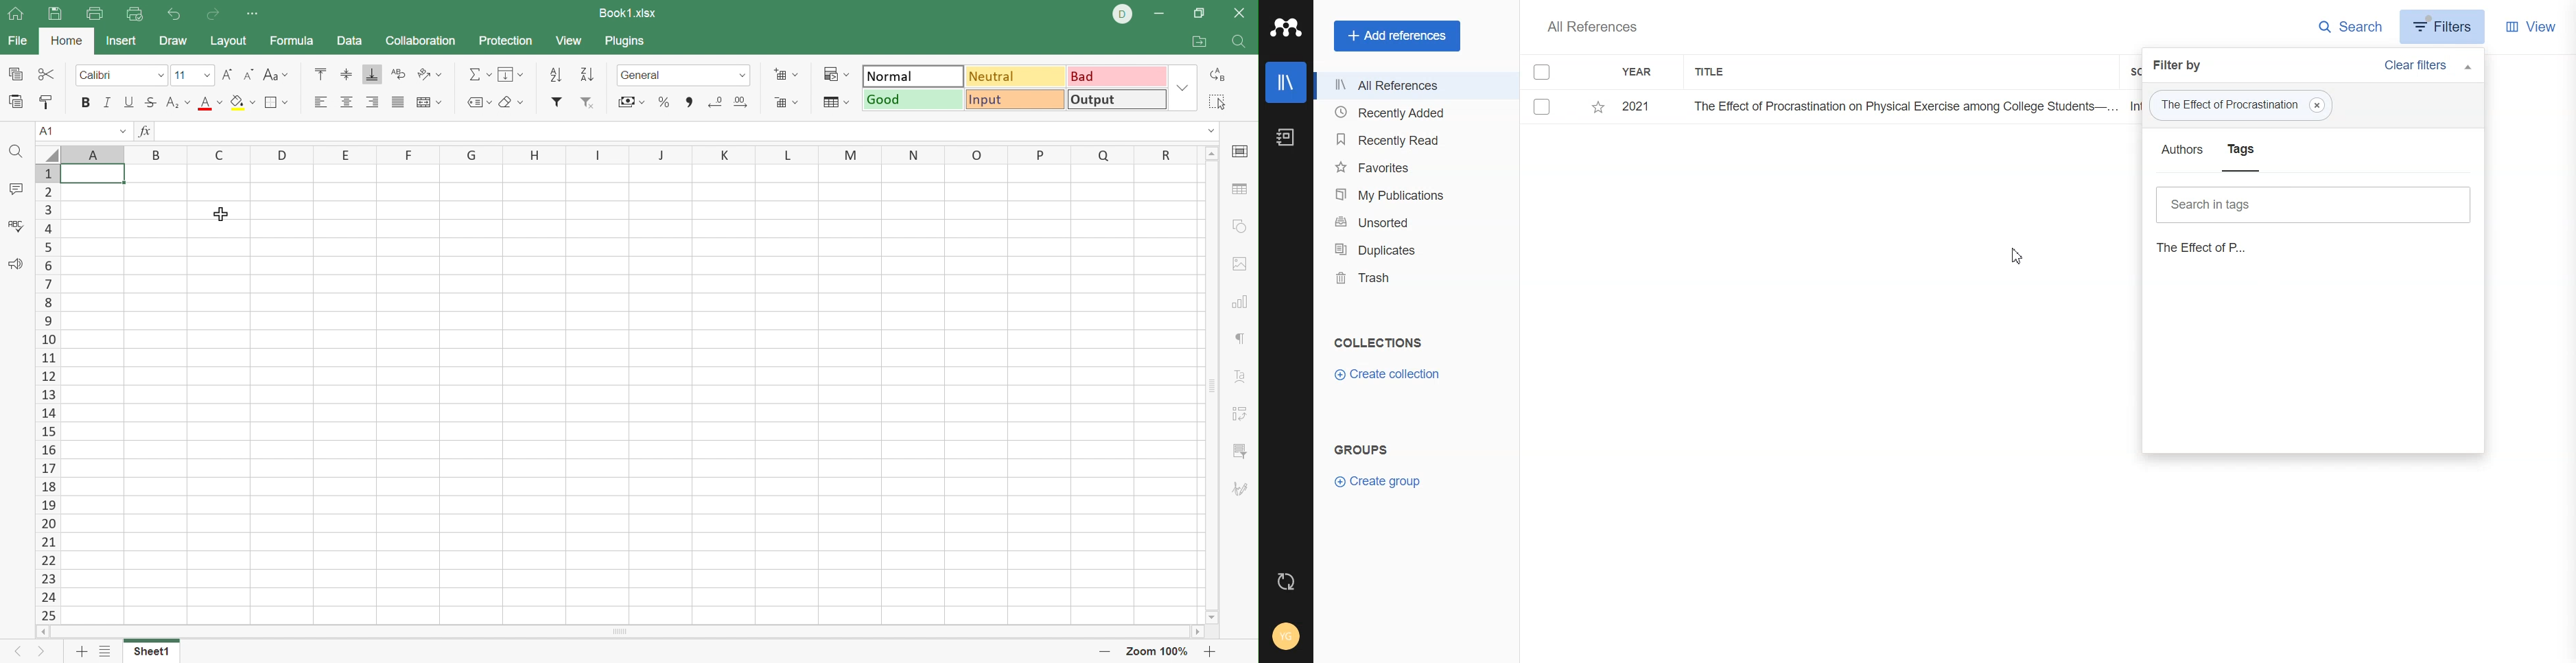 Image resolution: width=2576 pixels, height=672 pixels. What do you see at coordinates (348, 40) in the screenshot?
I see `Data` at bounding box center [348, 40].